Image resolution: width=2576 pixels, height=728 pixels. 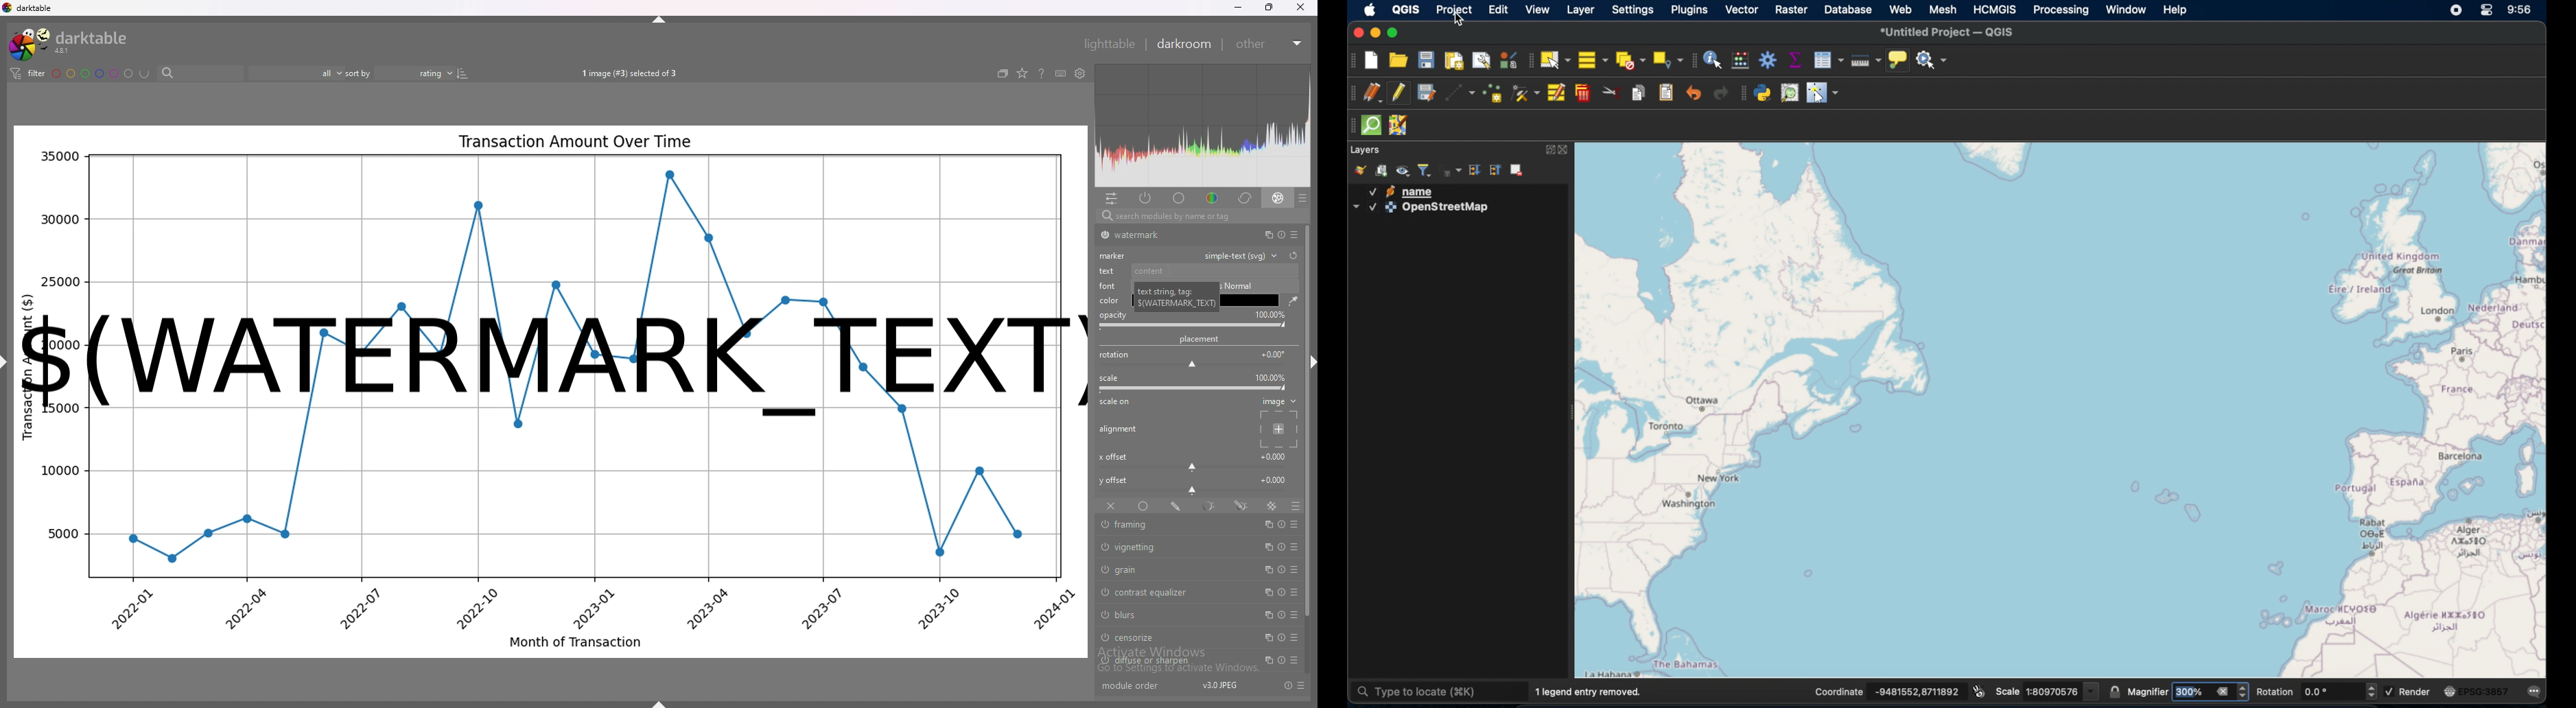 I want to click on cut features, so click(x=1612, y=92).